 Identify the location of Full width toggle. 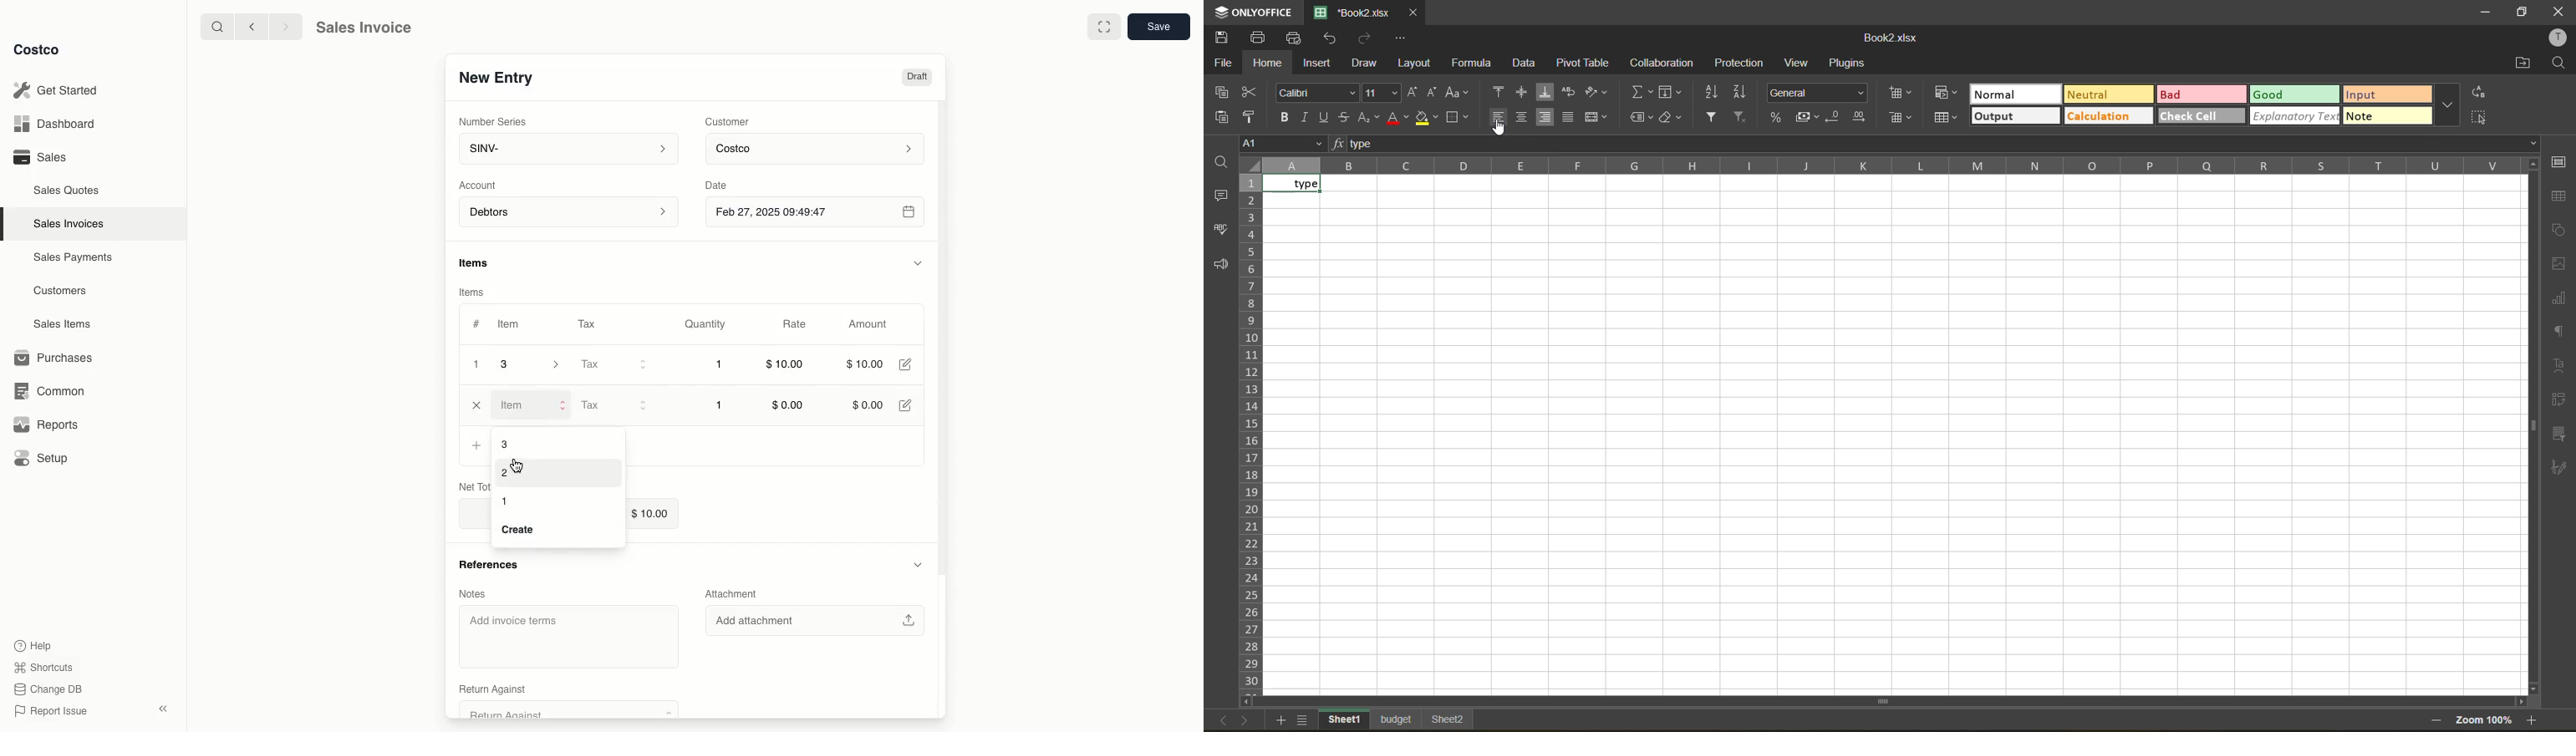
(1103, 27).